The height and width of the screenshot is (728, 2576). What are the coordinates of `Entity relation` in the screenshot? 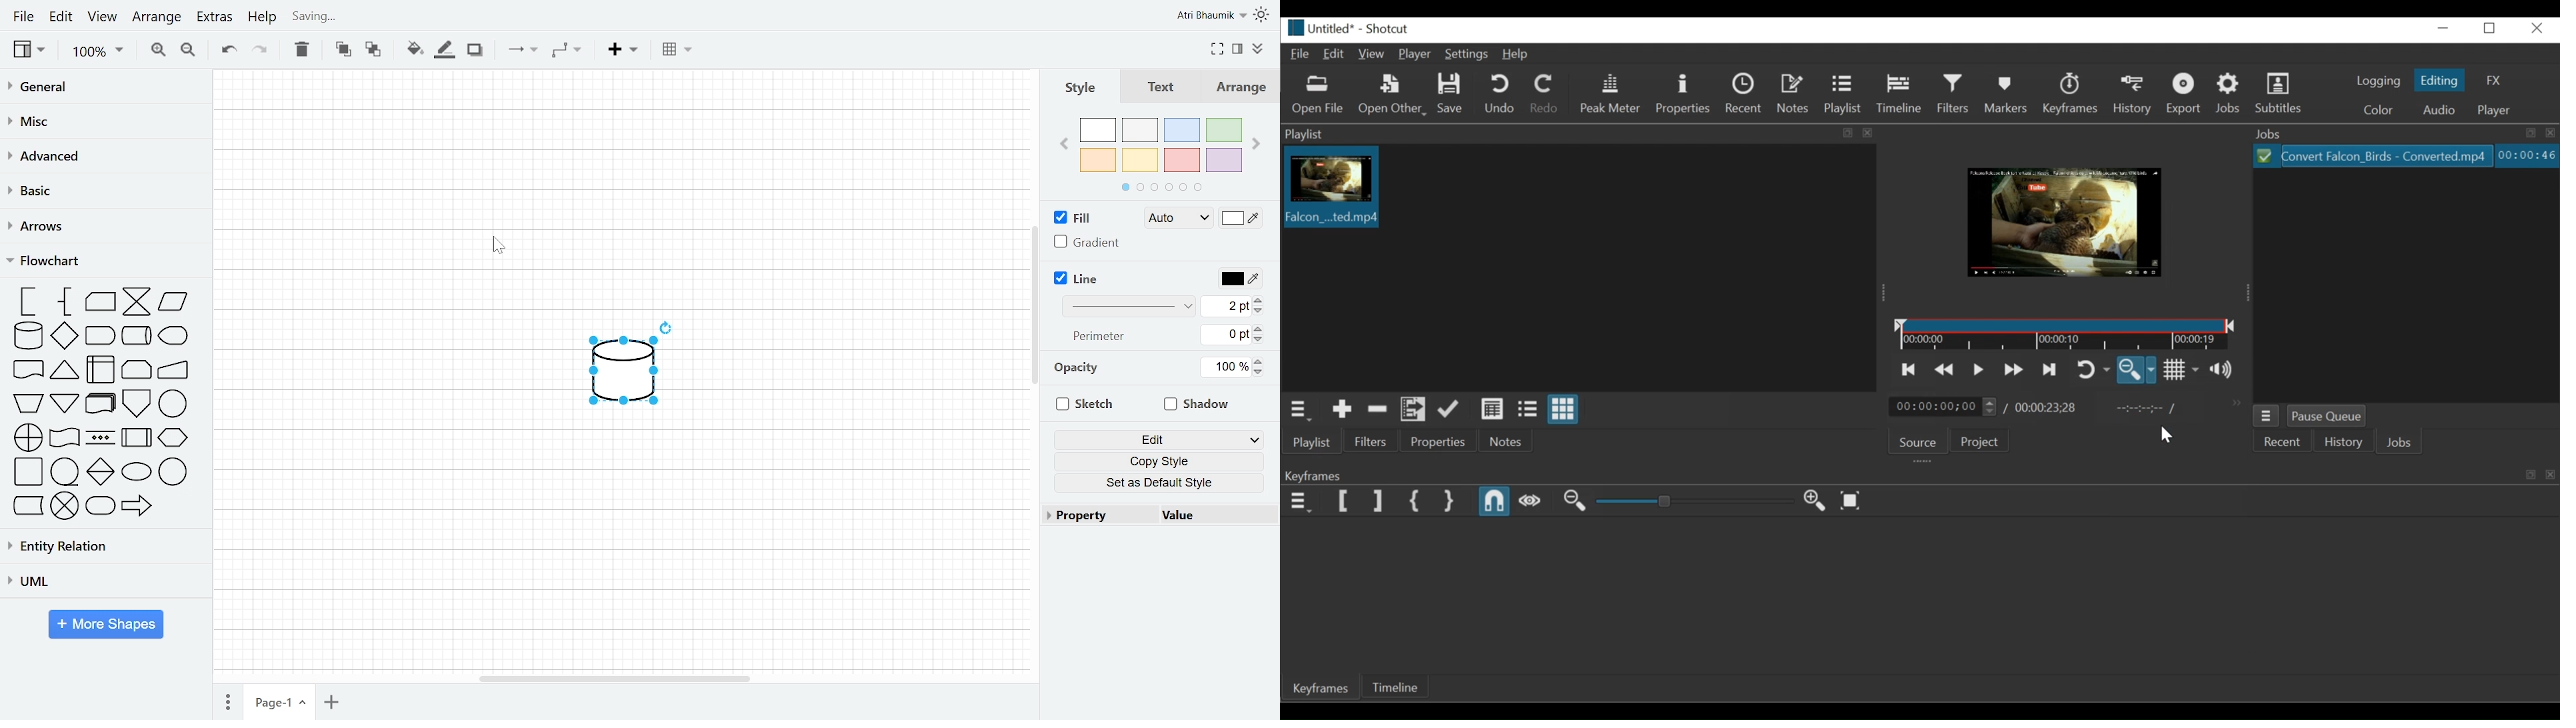 It's located at (101, 545).